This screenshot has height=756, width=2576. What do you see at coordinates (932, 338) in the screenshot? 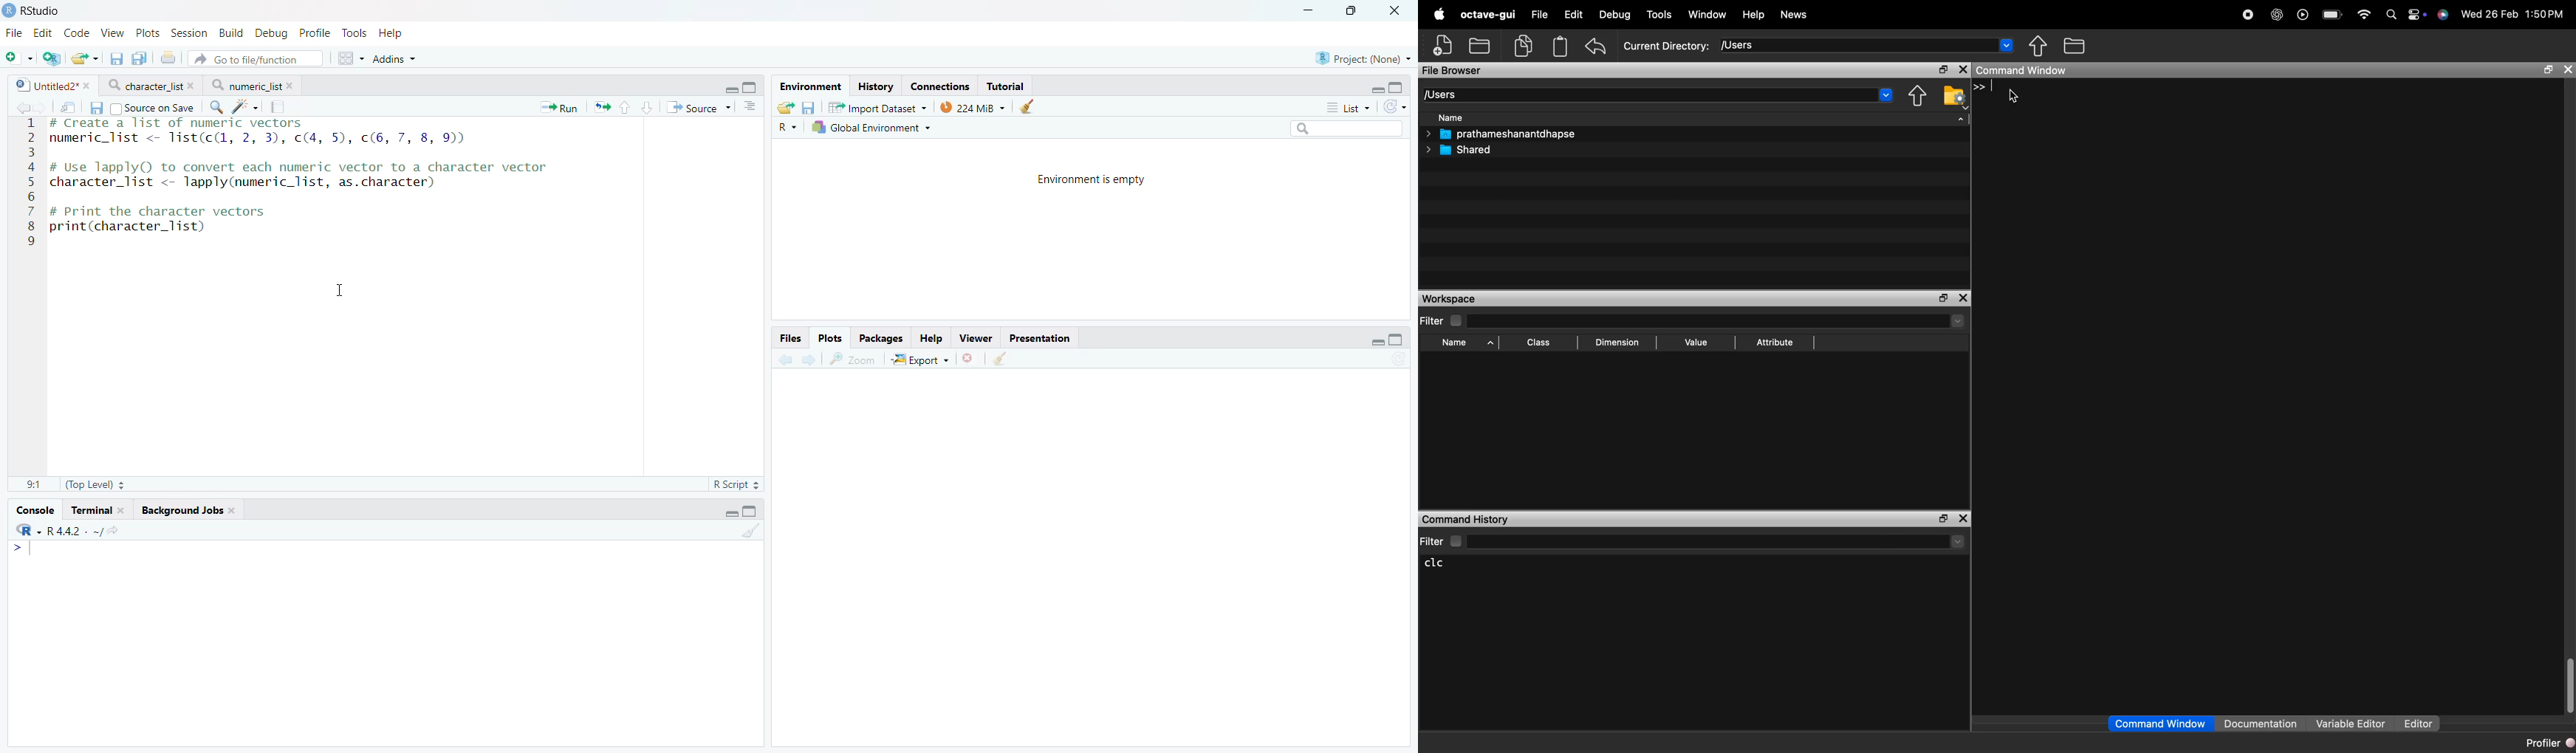
I see `Help` at bounding box center [932, 338].